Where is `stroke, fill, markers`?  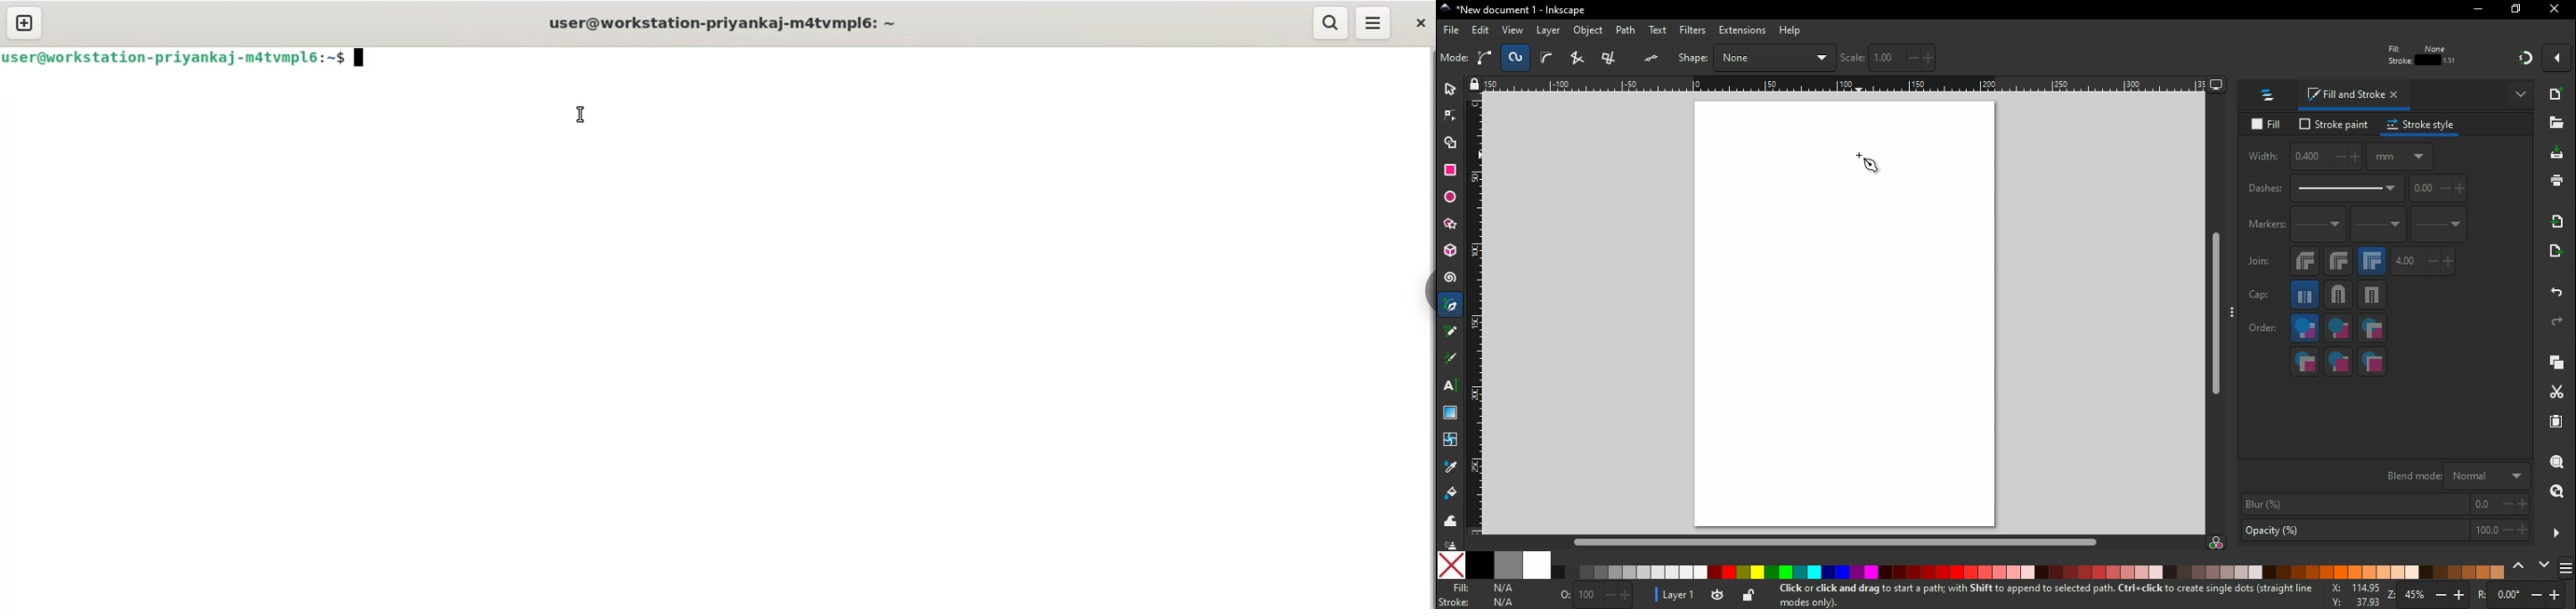 stroke, fill, markers is located at coordinates (2336, 331).